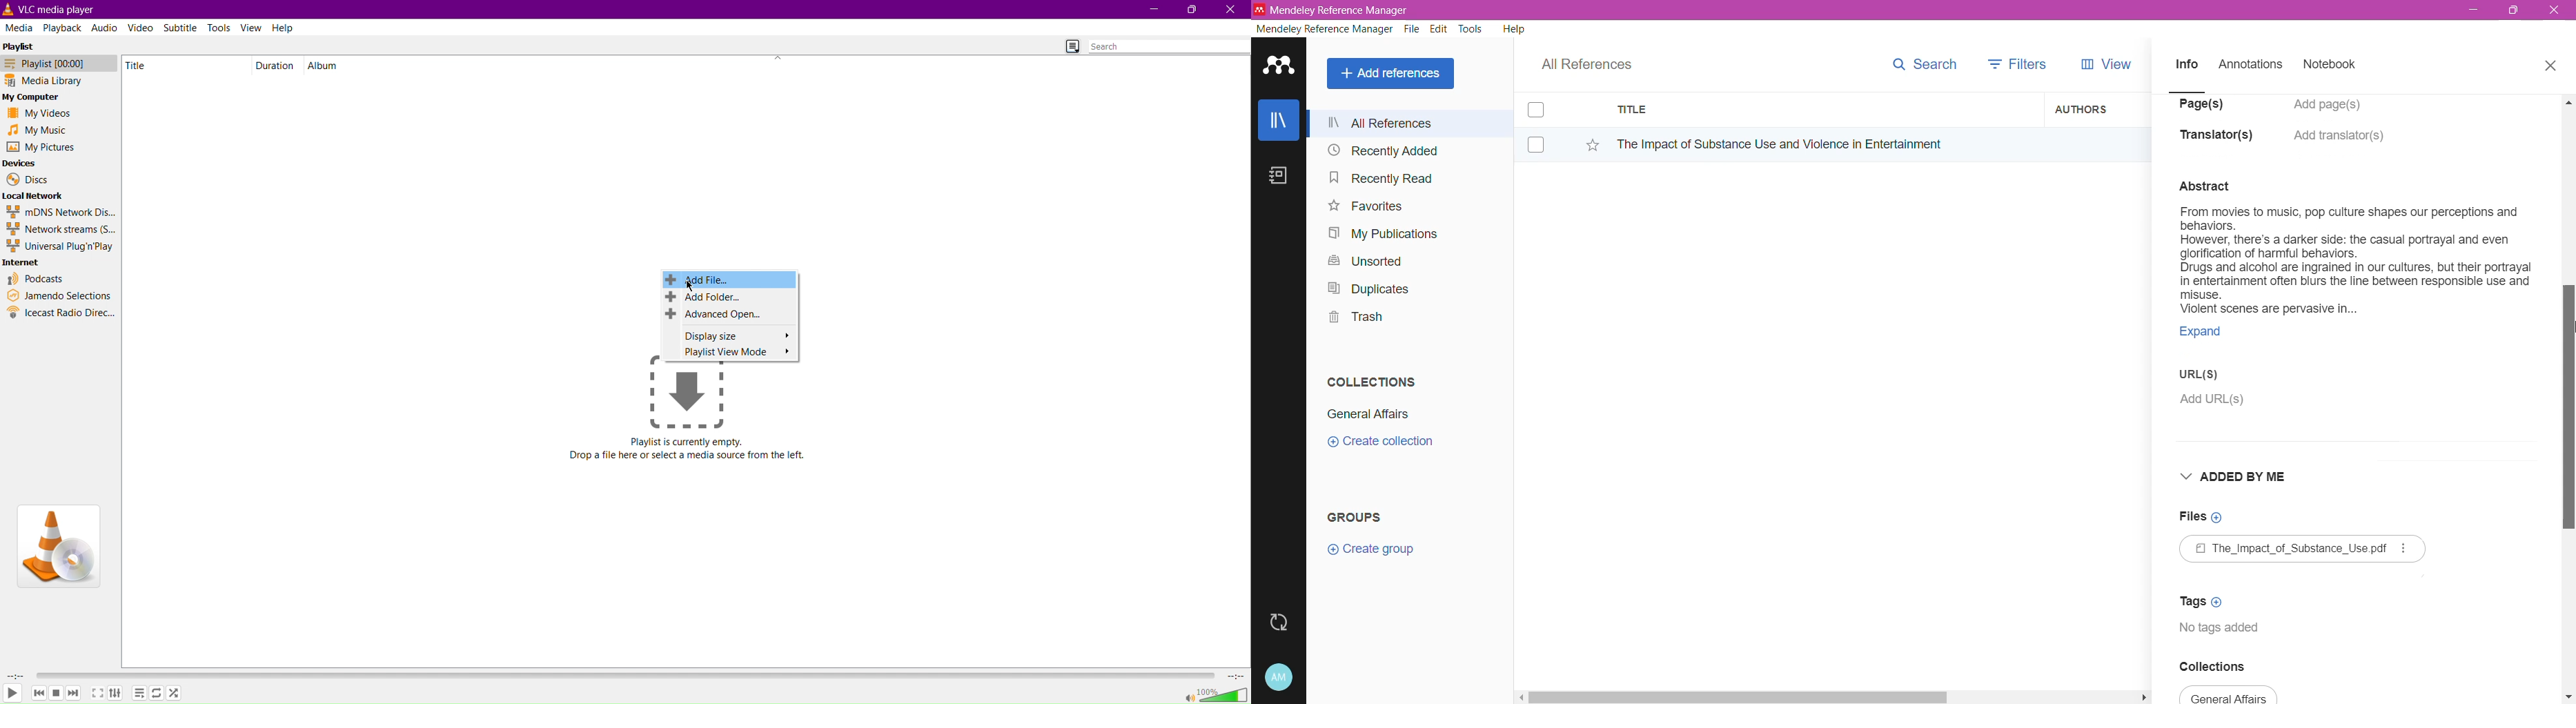 The width and height of the screenshot is (2576, 728). I want to click on Add Folder, so click(731, 298).